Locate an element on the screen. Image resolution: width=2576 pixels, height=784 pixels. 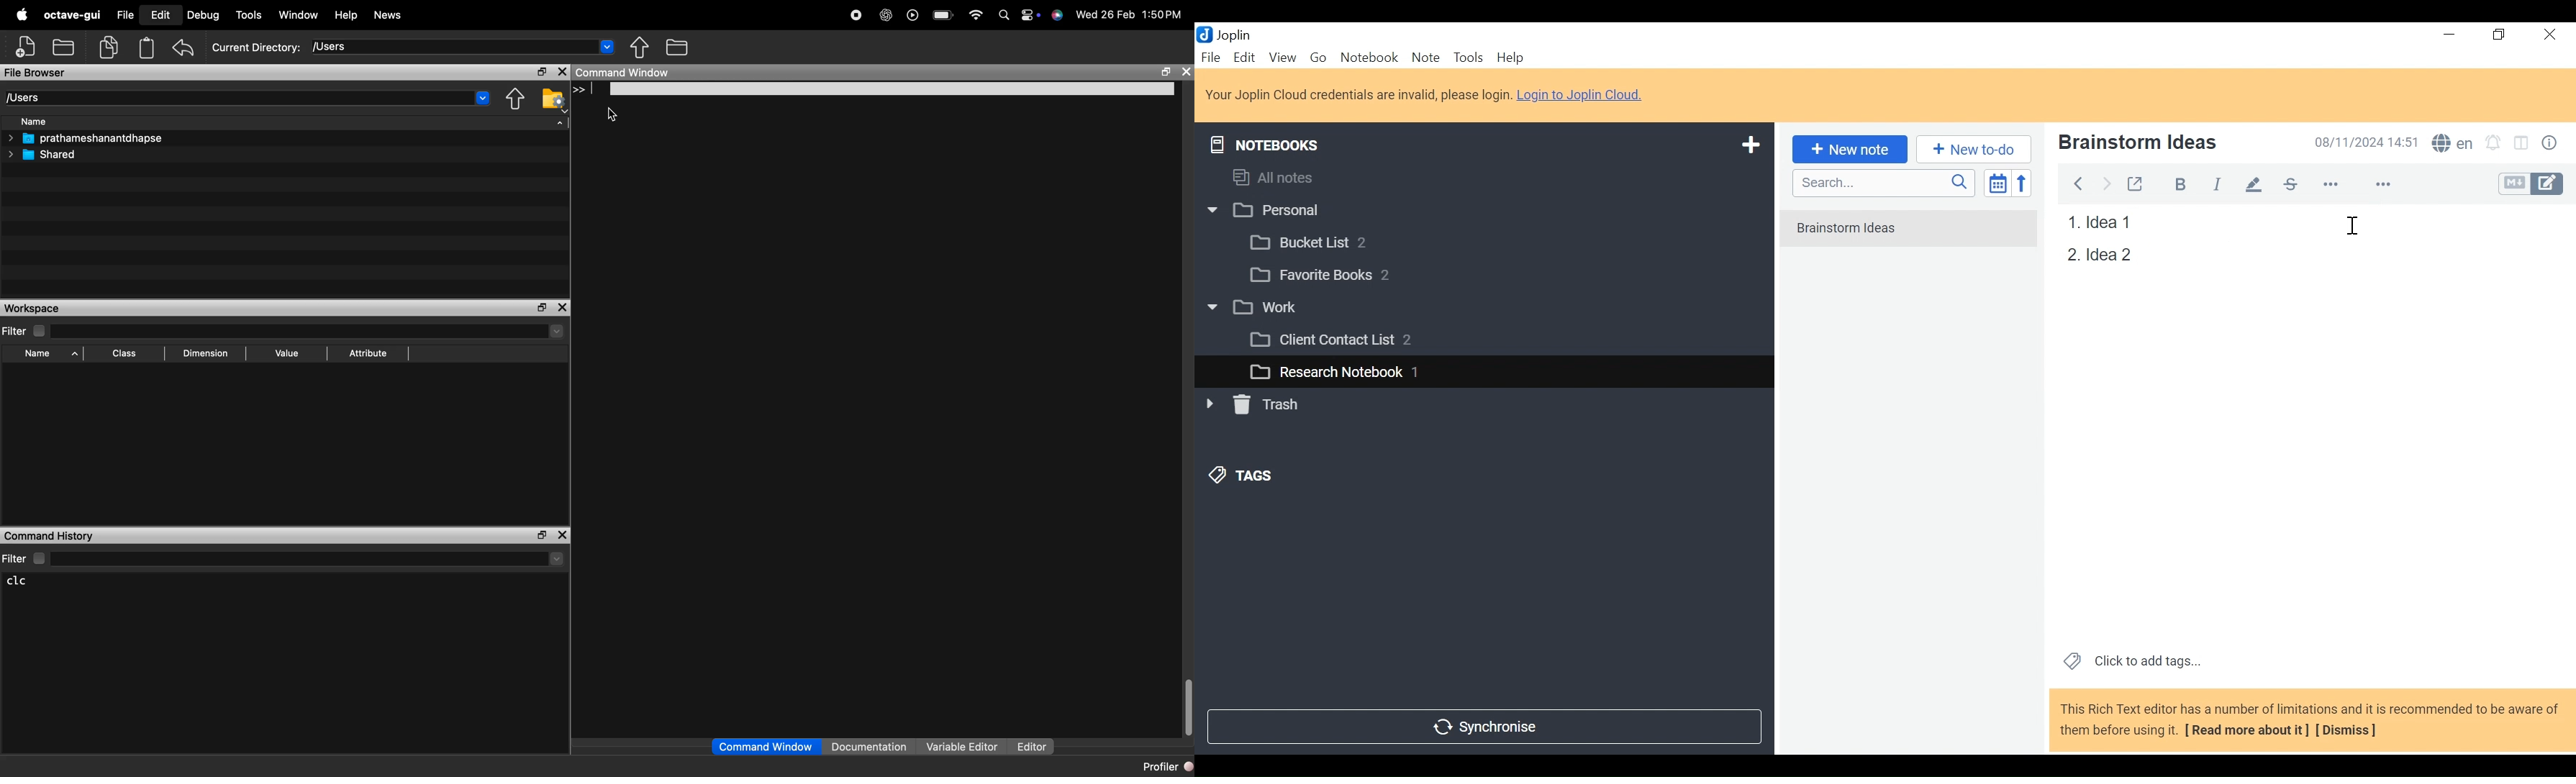
More Options is located at coordinates (2382, 183).